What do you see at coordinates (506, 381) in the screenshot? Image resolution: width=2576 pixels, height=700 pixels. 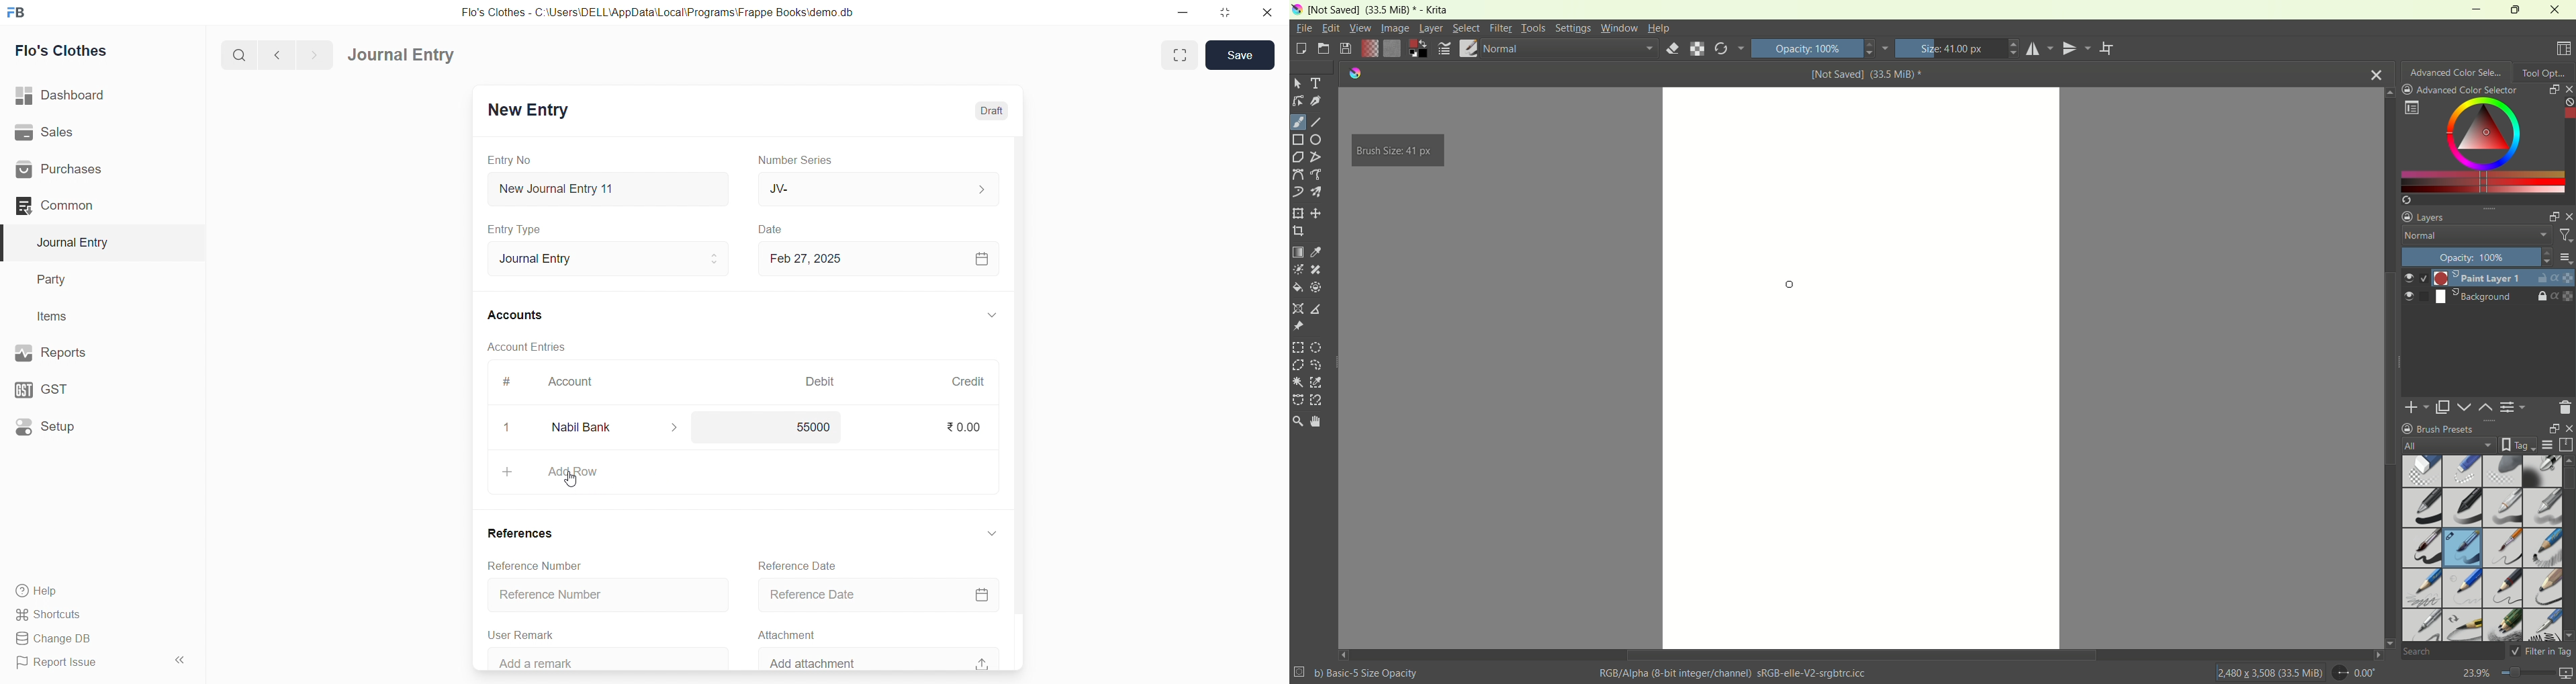 I see `#` at bounding box center [506, 381].